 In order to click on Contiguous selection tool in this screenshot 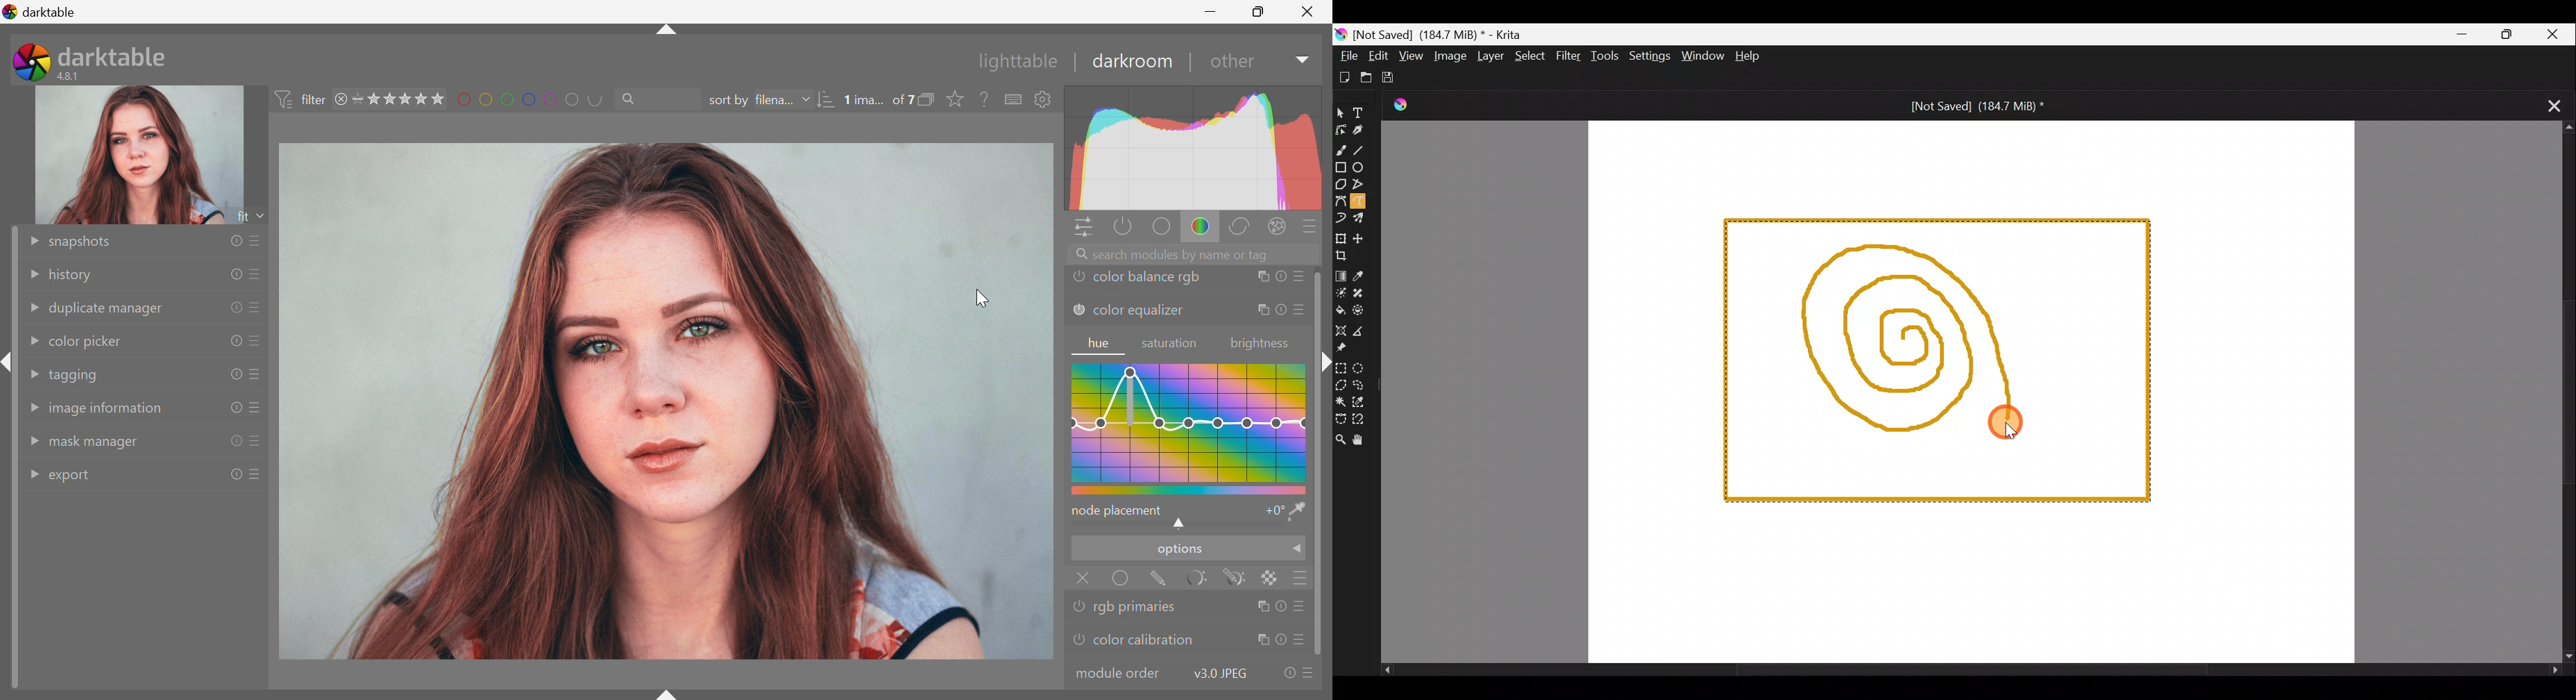, I will do `click(1340, 399)`.